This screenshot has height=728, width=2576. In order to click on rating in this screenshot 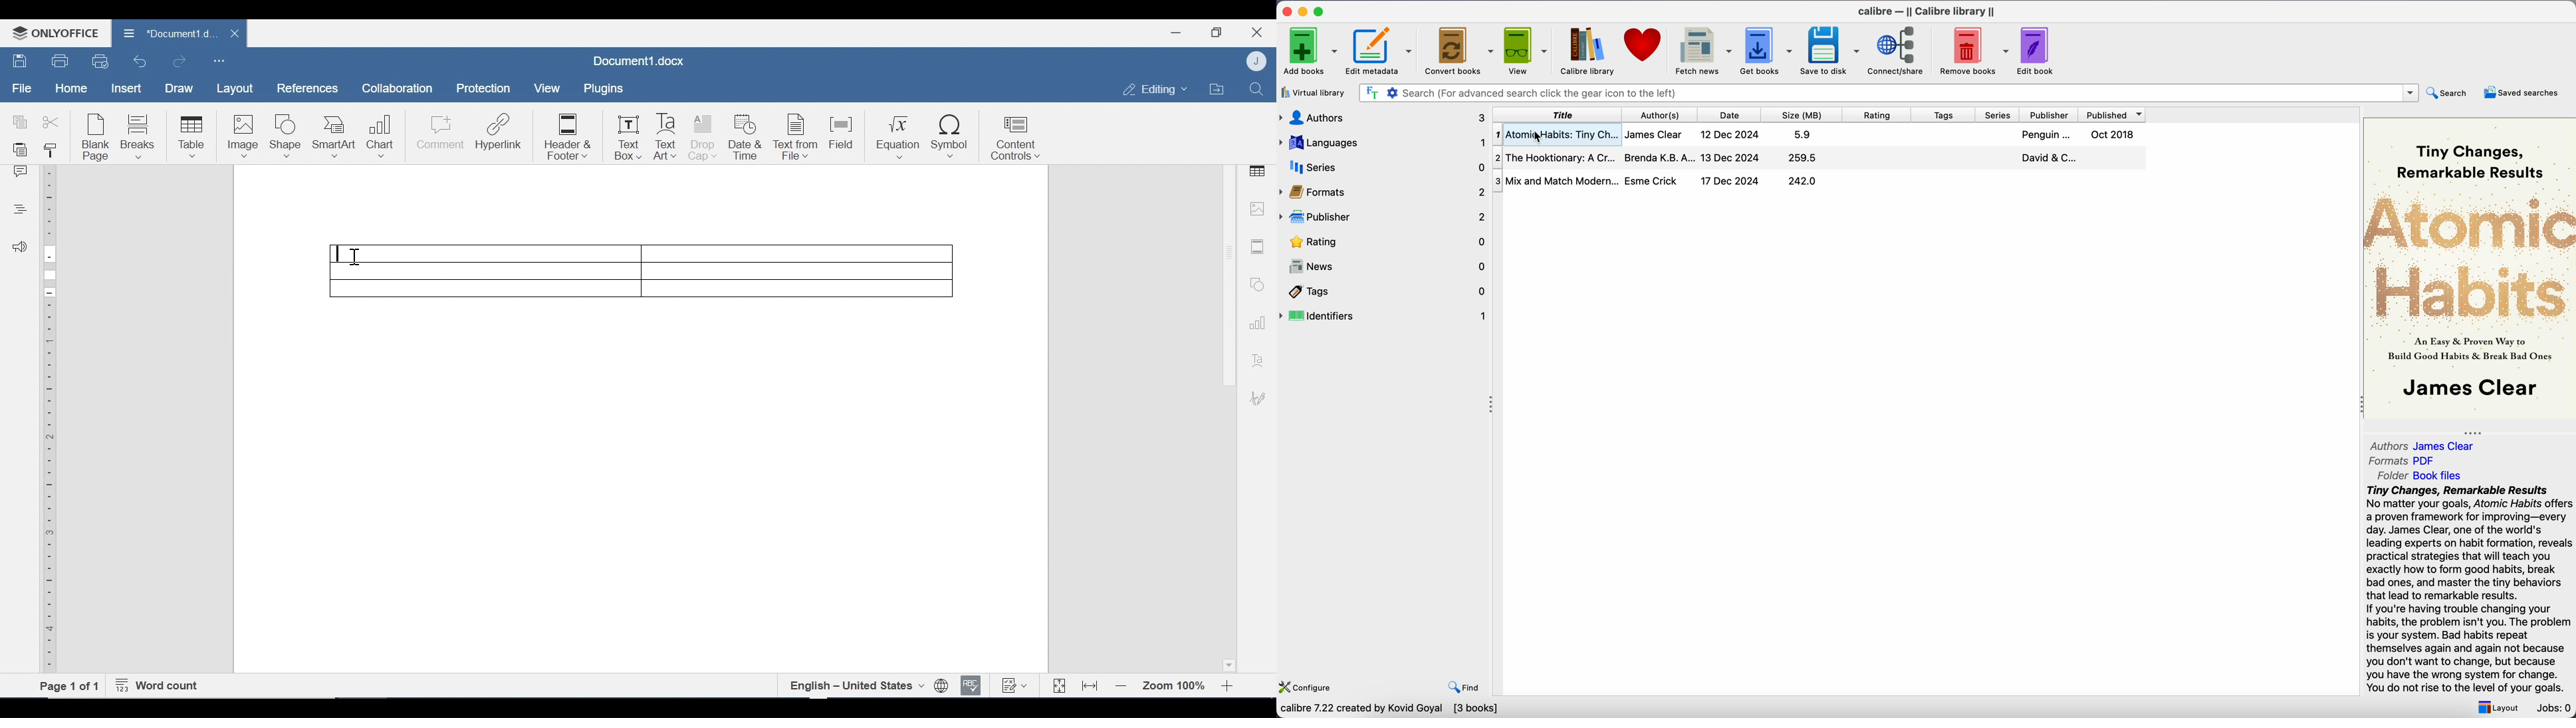, I will do `click(1387, 242)`.